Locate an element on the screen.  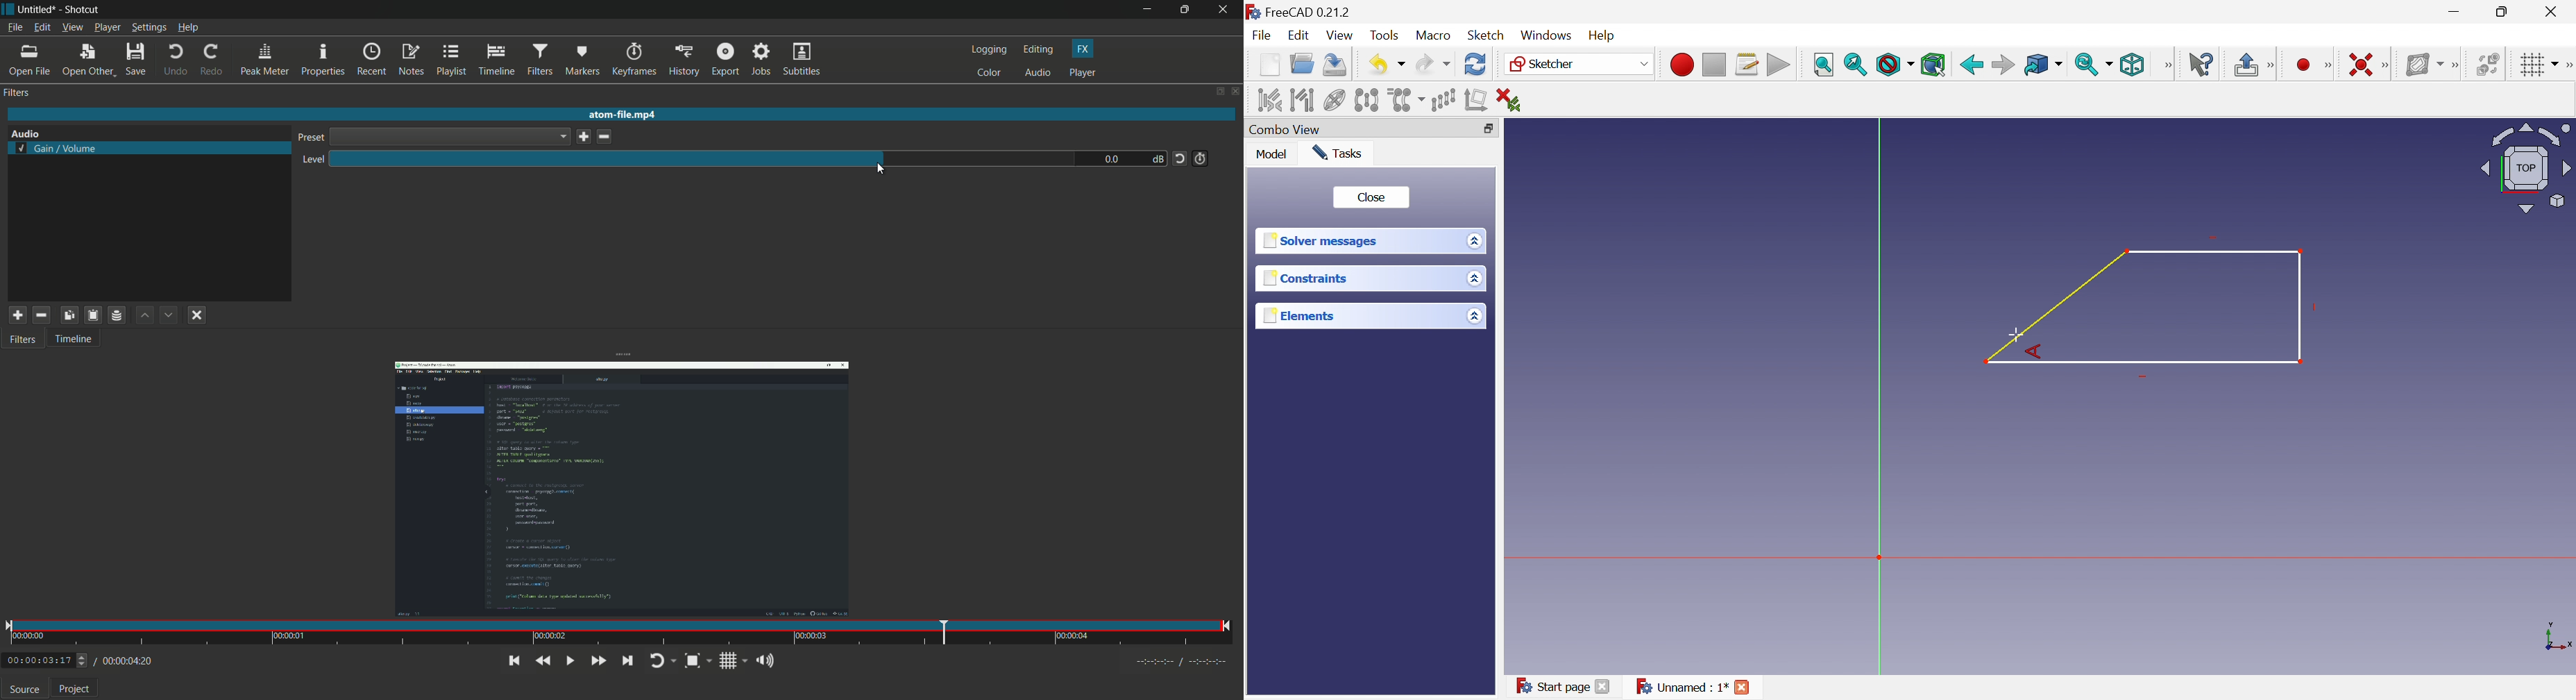
Drop Down is located at coordinates (2556, 62).